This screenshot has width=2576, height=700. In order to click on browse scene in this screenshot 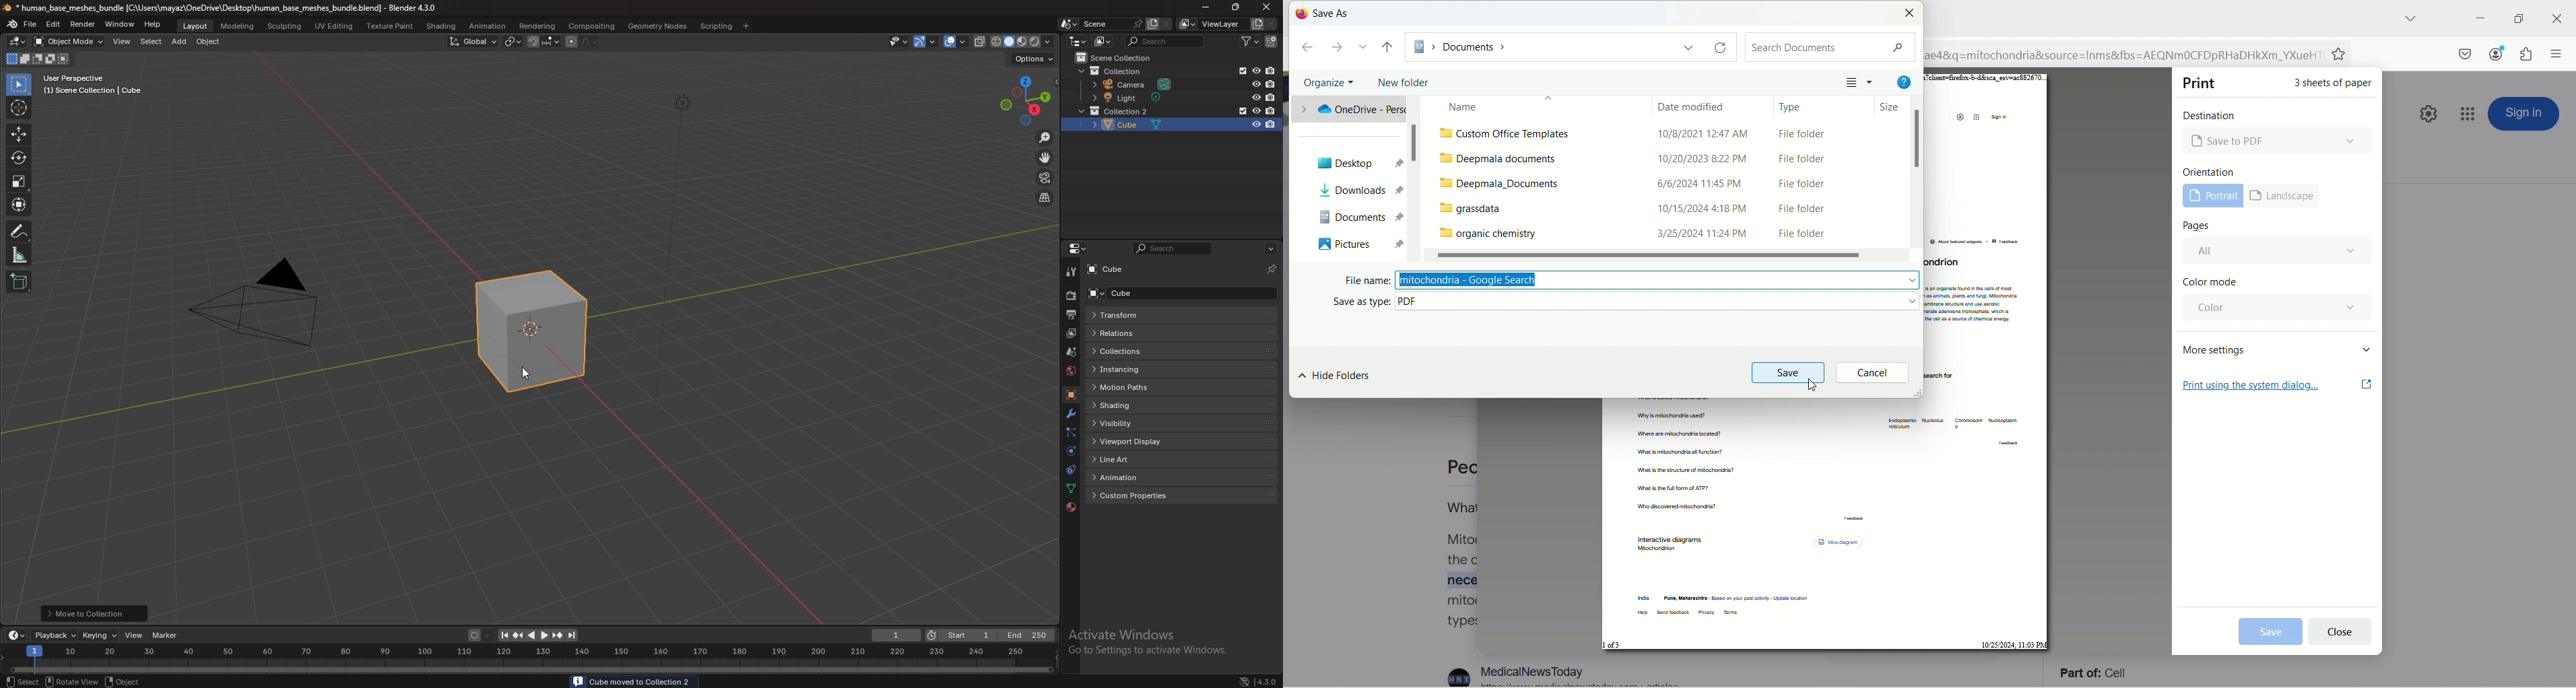, I will do `click(1069, 24)`.